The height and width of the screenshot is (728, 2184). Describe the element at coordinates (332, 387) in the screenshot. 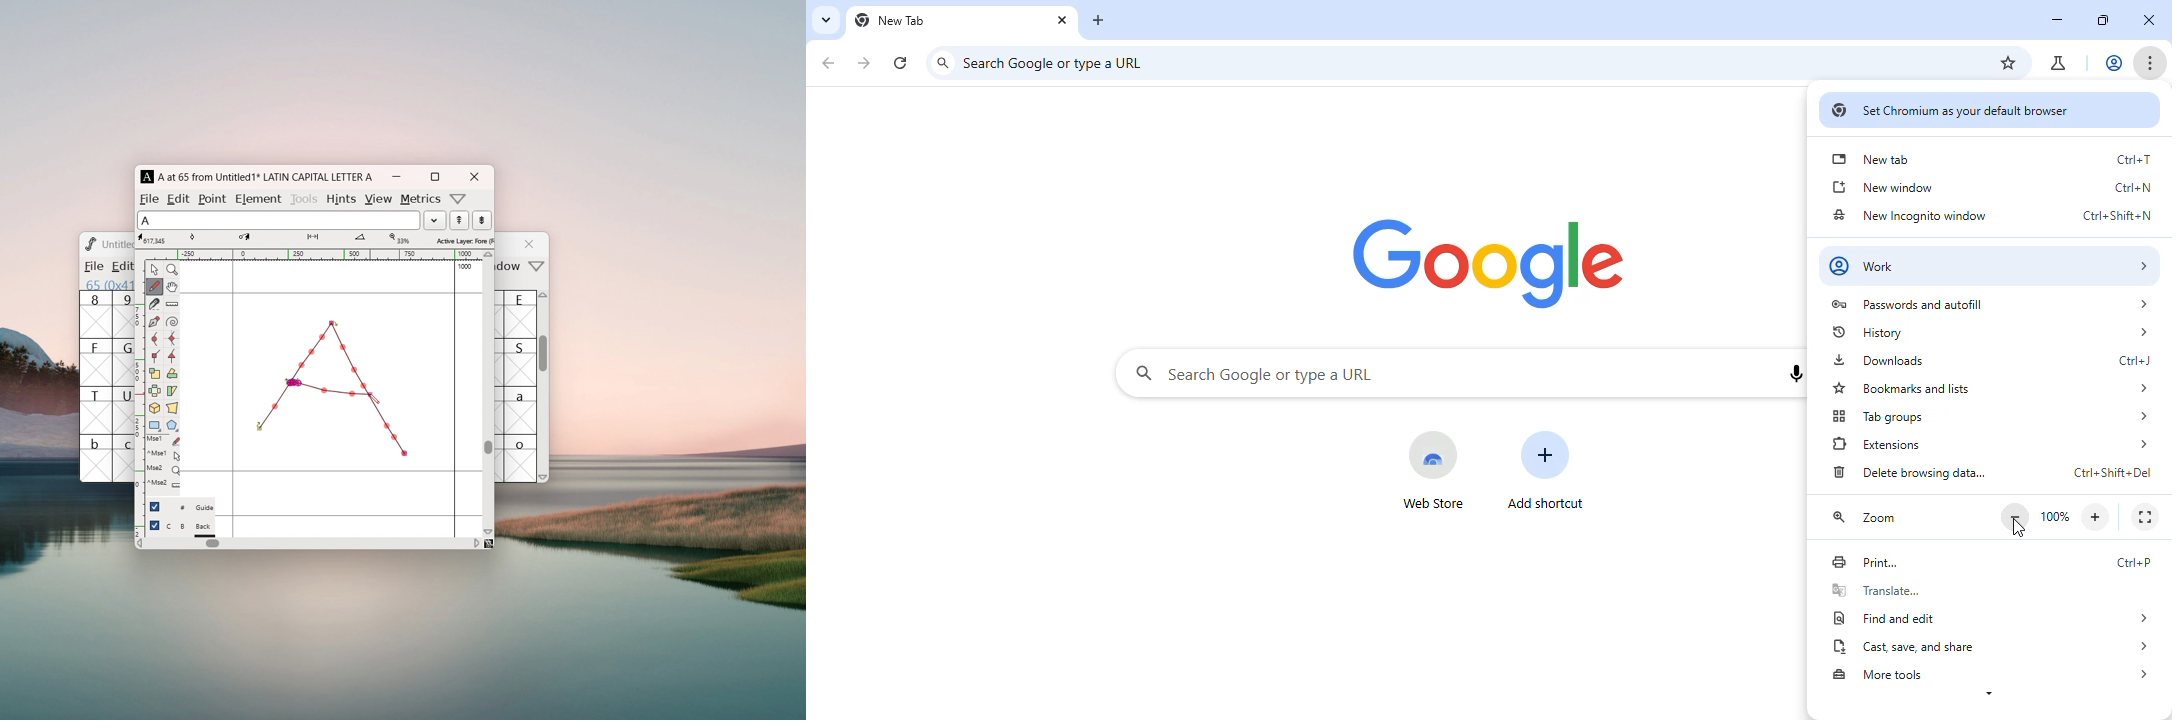

I see `draw A` at that location.